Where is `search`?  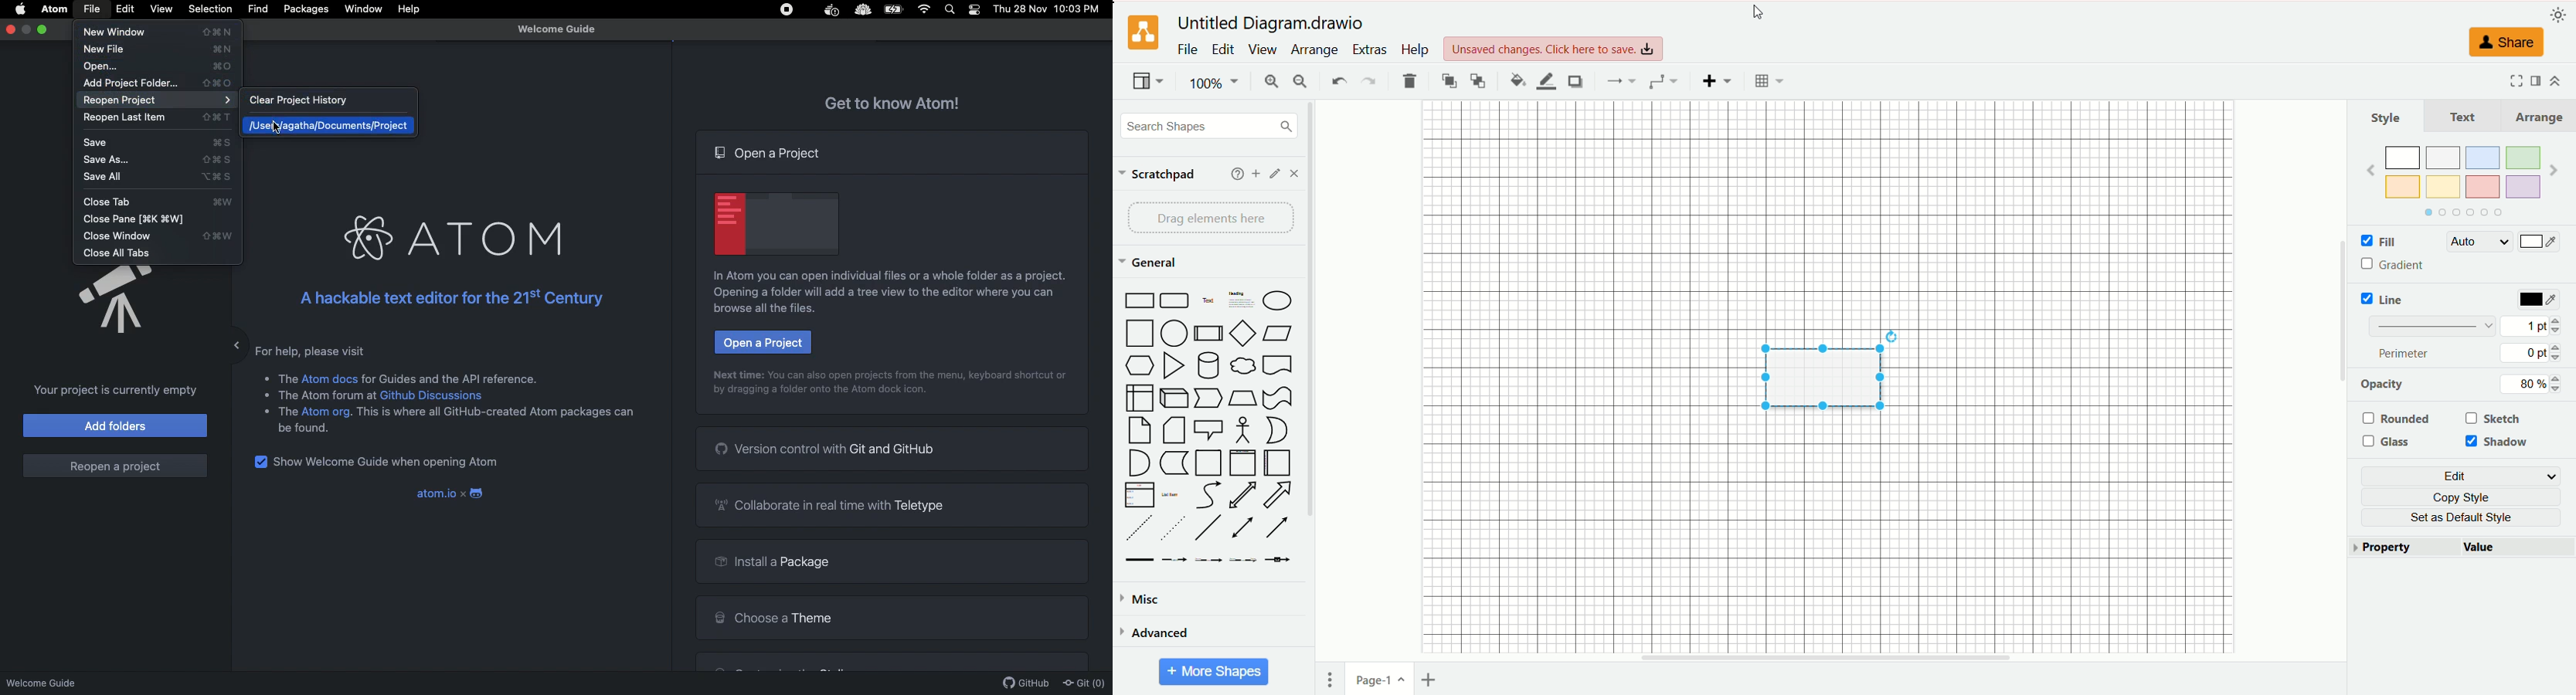 search is located at coordinates (1209, 127).